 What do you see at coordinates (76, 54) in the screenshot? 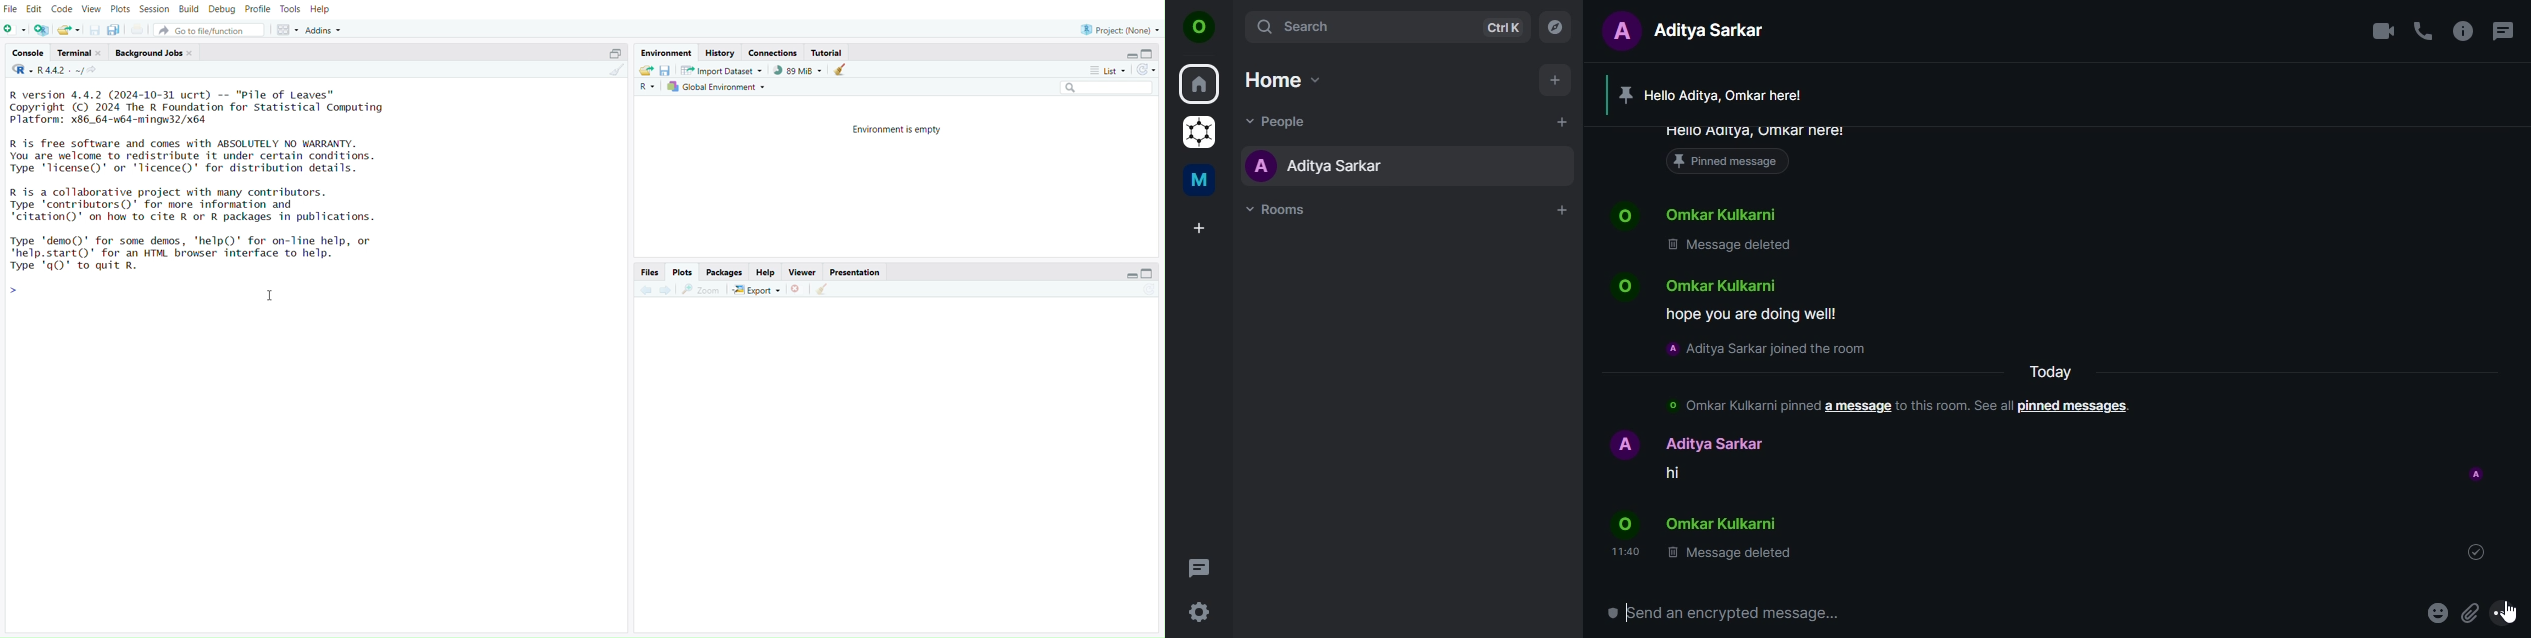
I see `Terminal` at bounding box center [76, 54].